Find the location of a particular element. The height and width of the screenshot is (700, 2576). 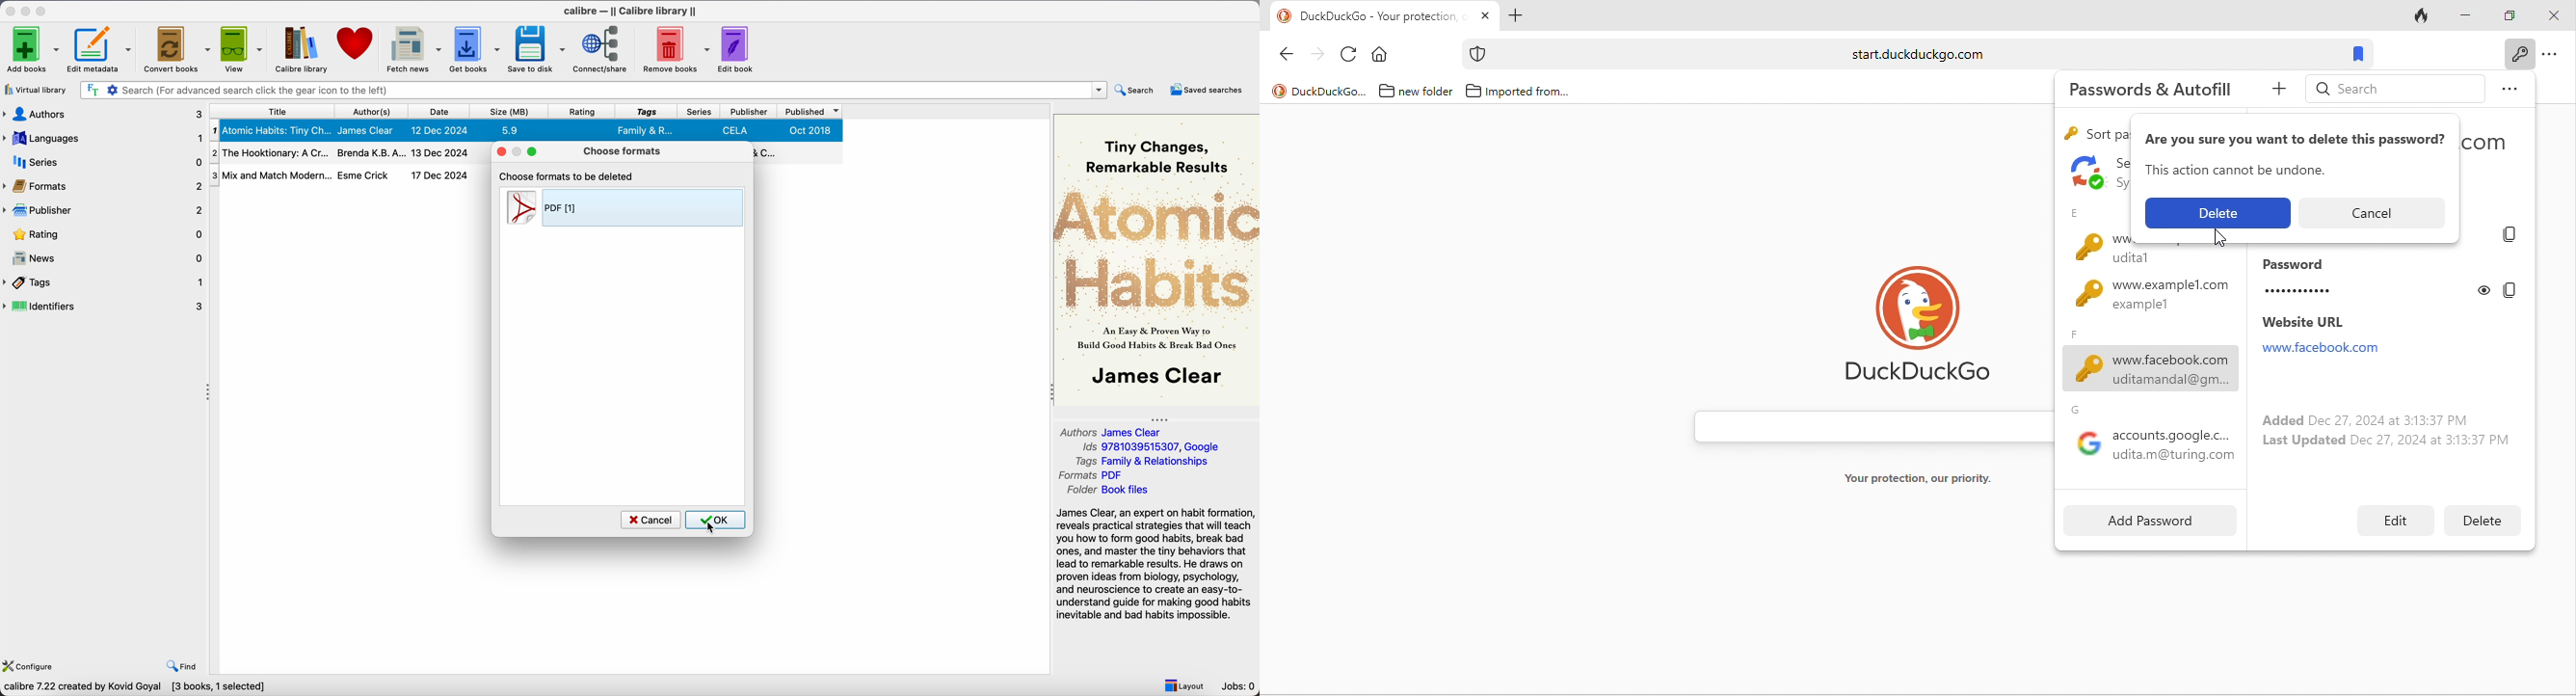

close tab is located at coordinates (1486, 15).